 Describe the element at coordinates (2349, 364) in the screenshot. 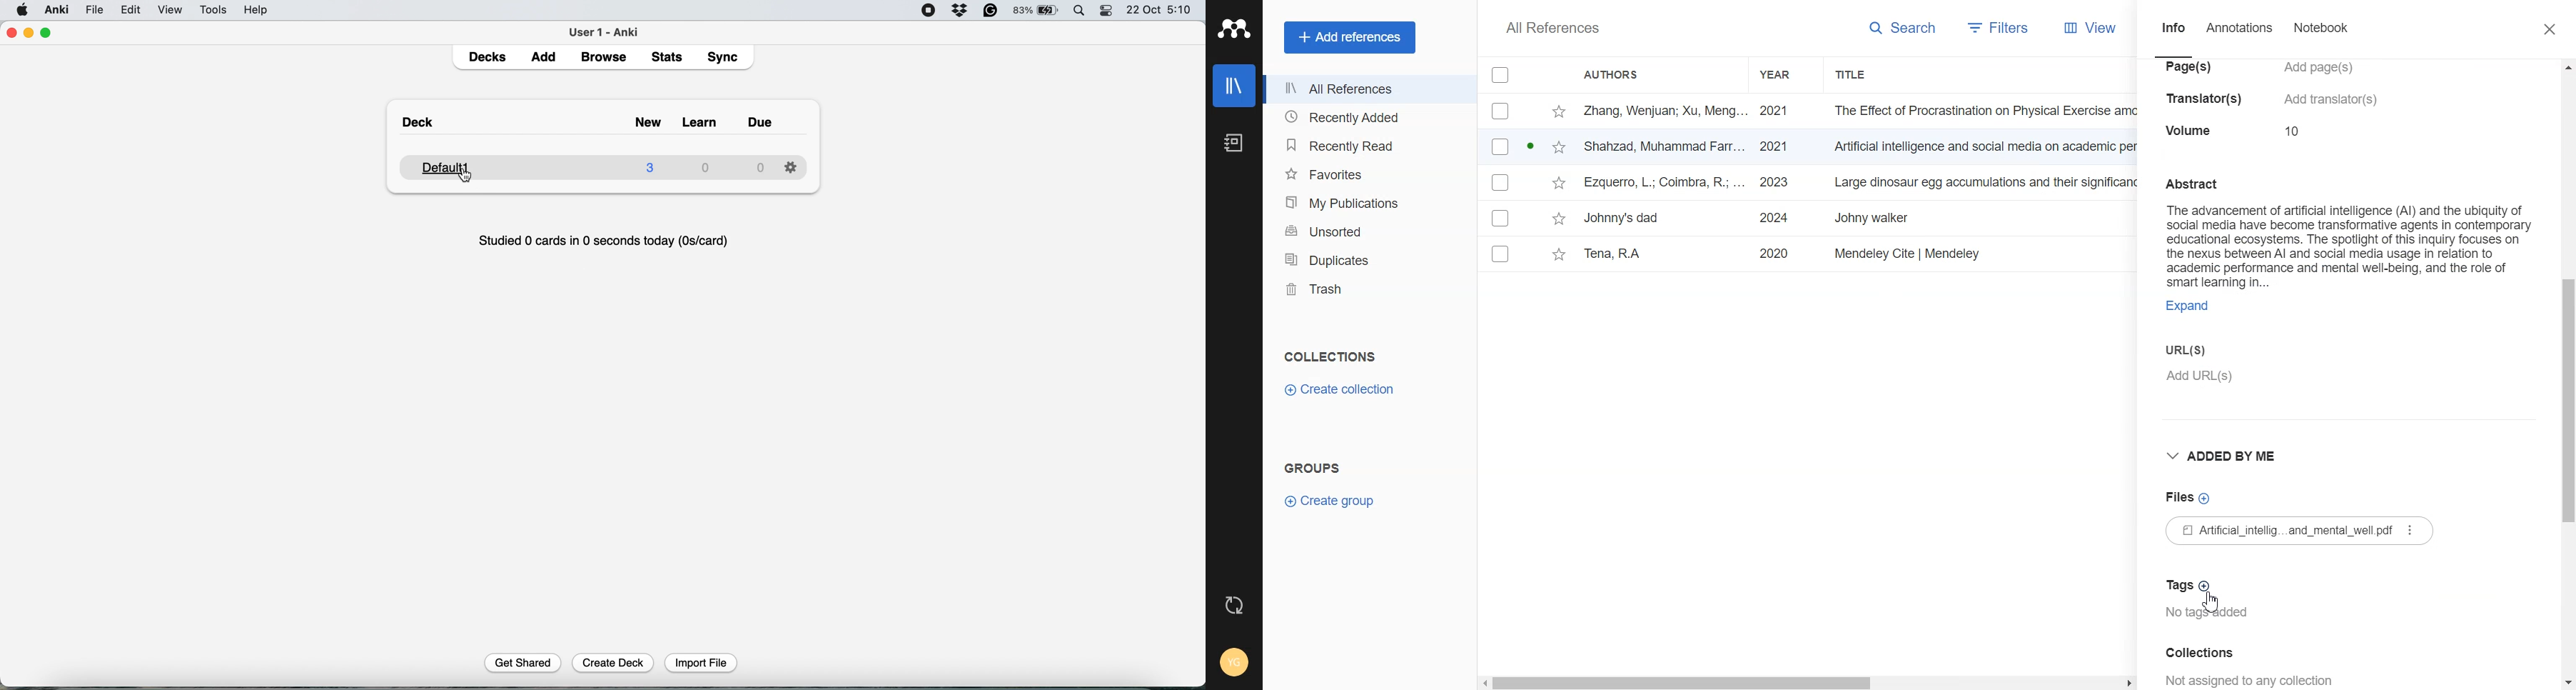

I see `URL(s)` at that location.